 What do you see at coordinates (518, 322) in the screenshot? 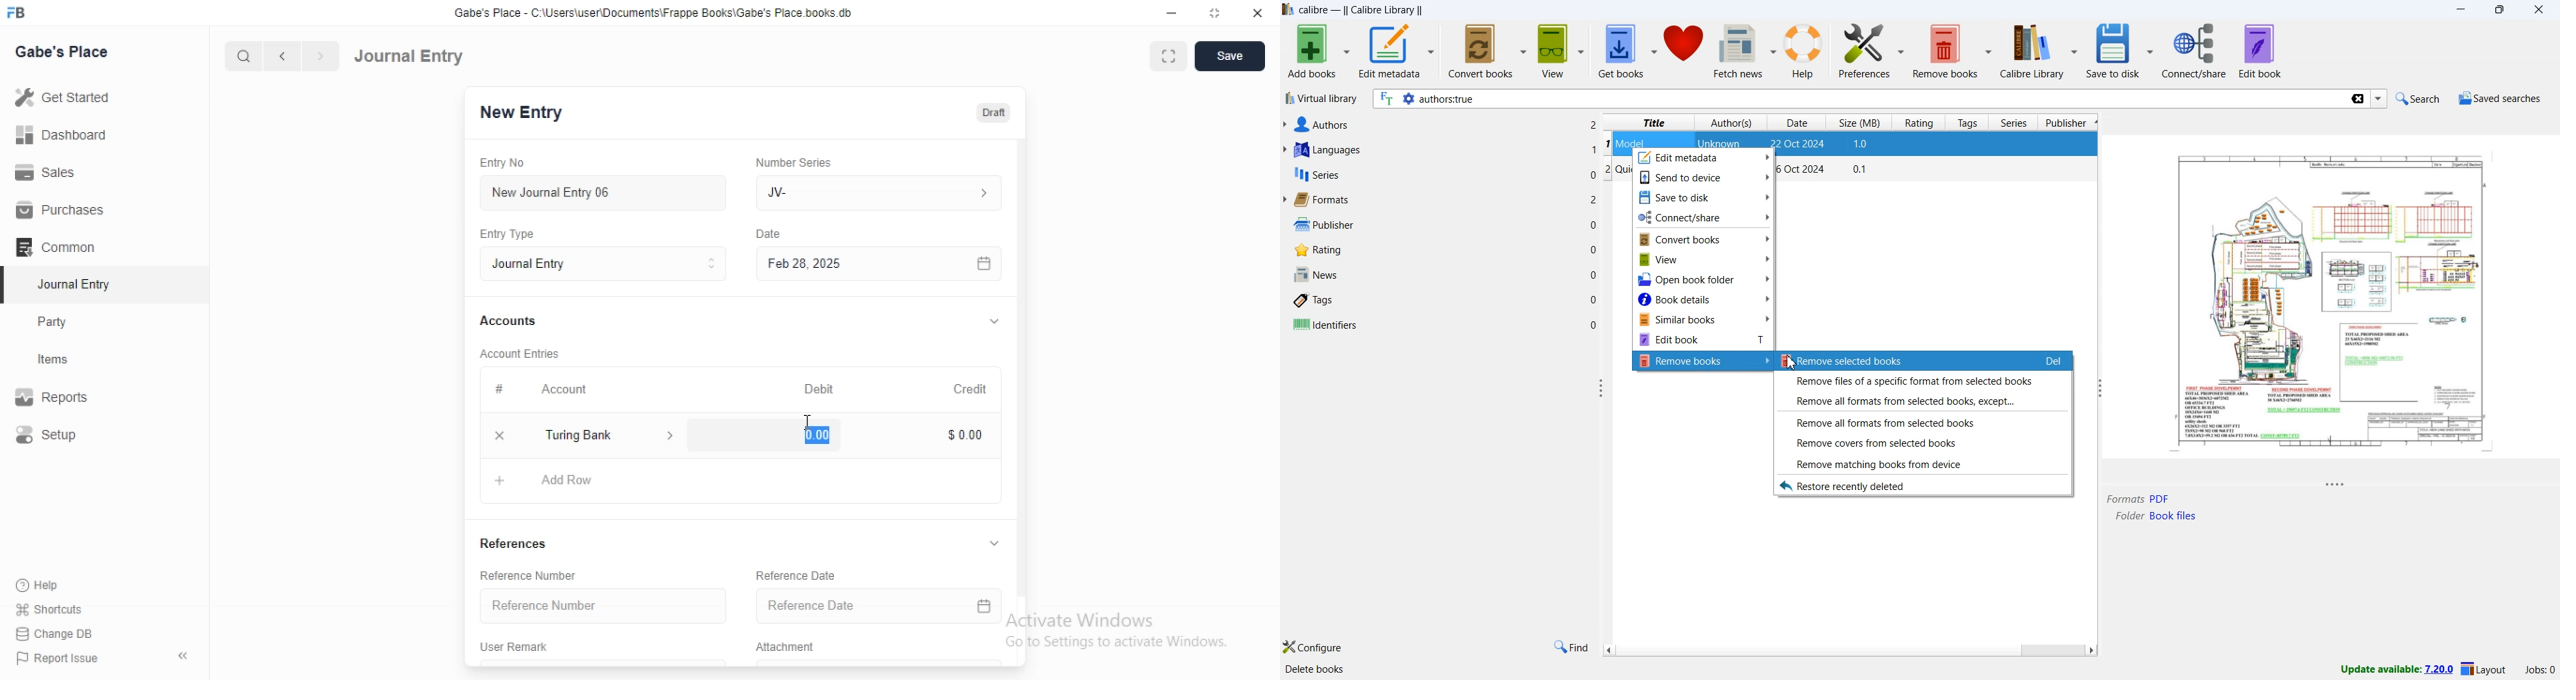
I see `Accounts.` at bounding box center [518, 322].